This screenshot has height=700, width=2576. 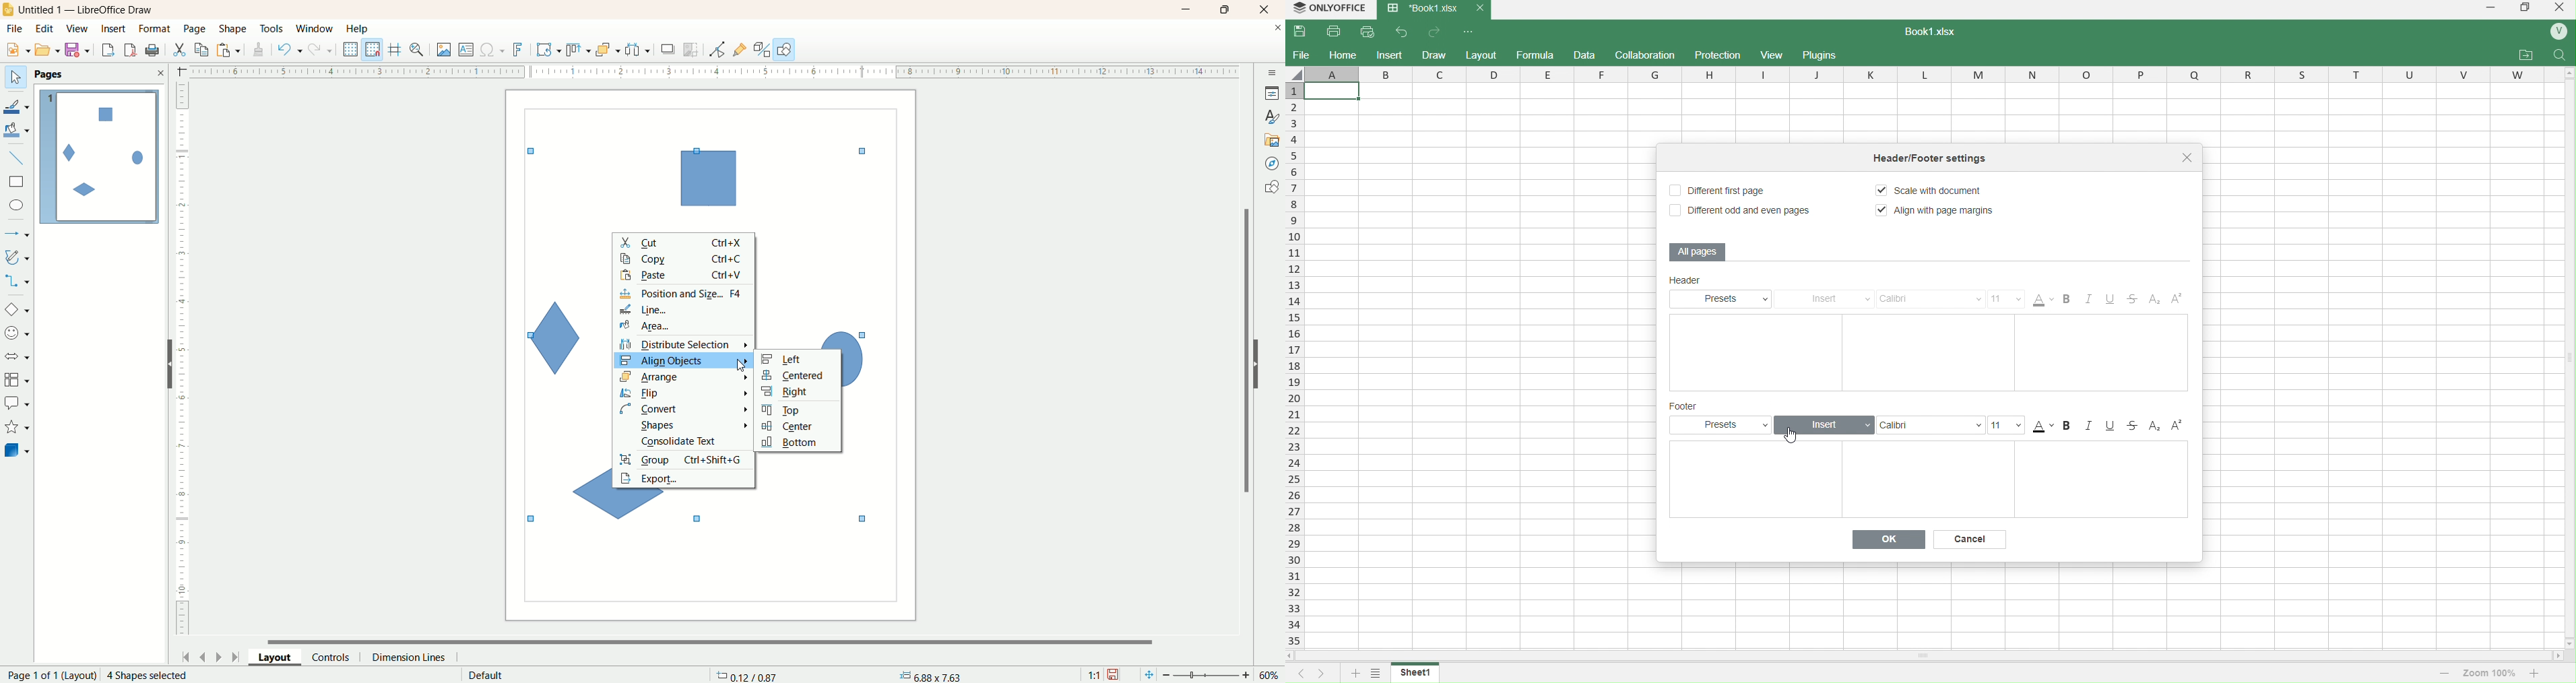 I want to click on scale bar, so click(x=182, y=362).